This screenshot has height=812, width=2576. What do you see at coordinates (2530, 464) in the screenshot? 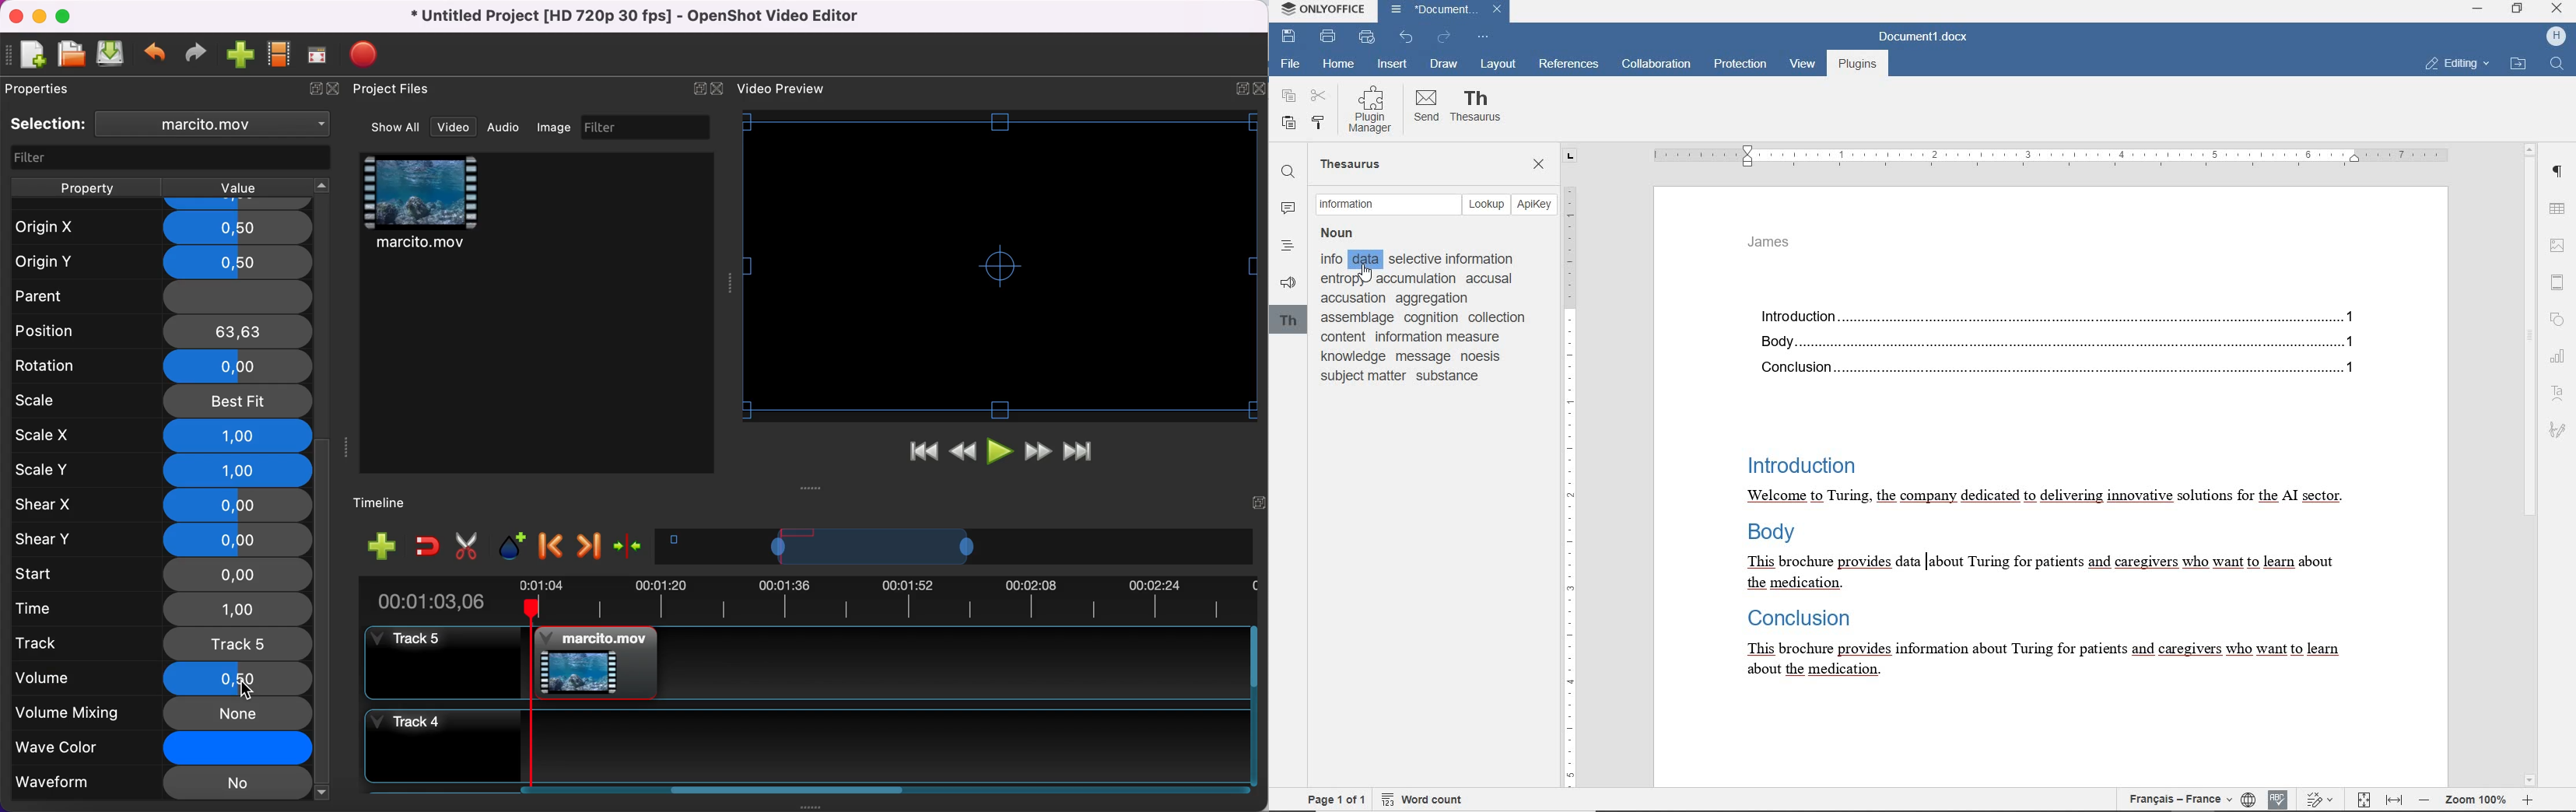
I see `SCROLLBAR` at bounding box center [2530, 464].